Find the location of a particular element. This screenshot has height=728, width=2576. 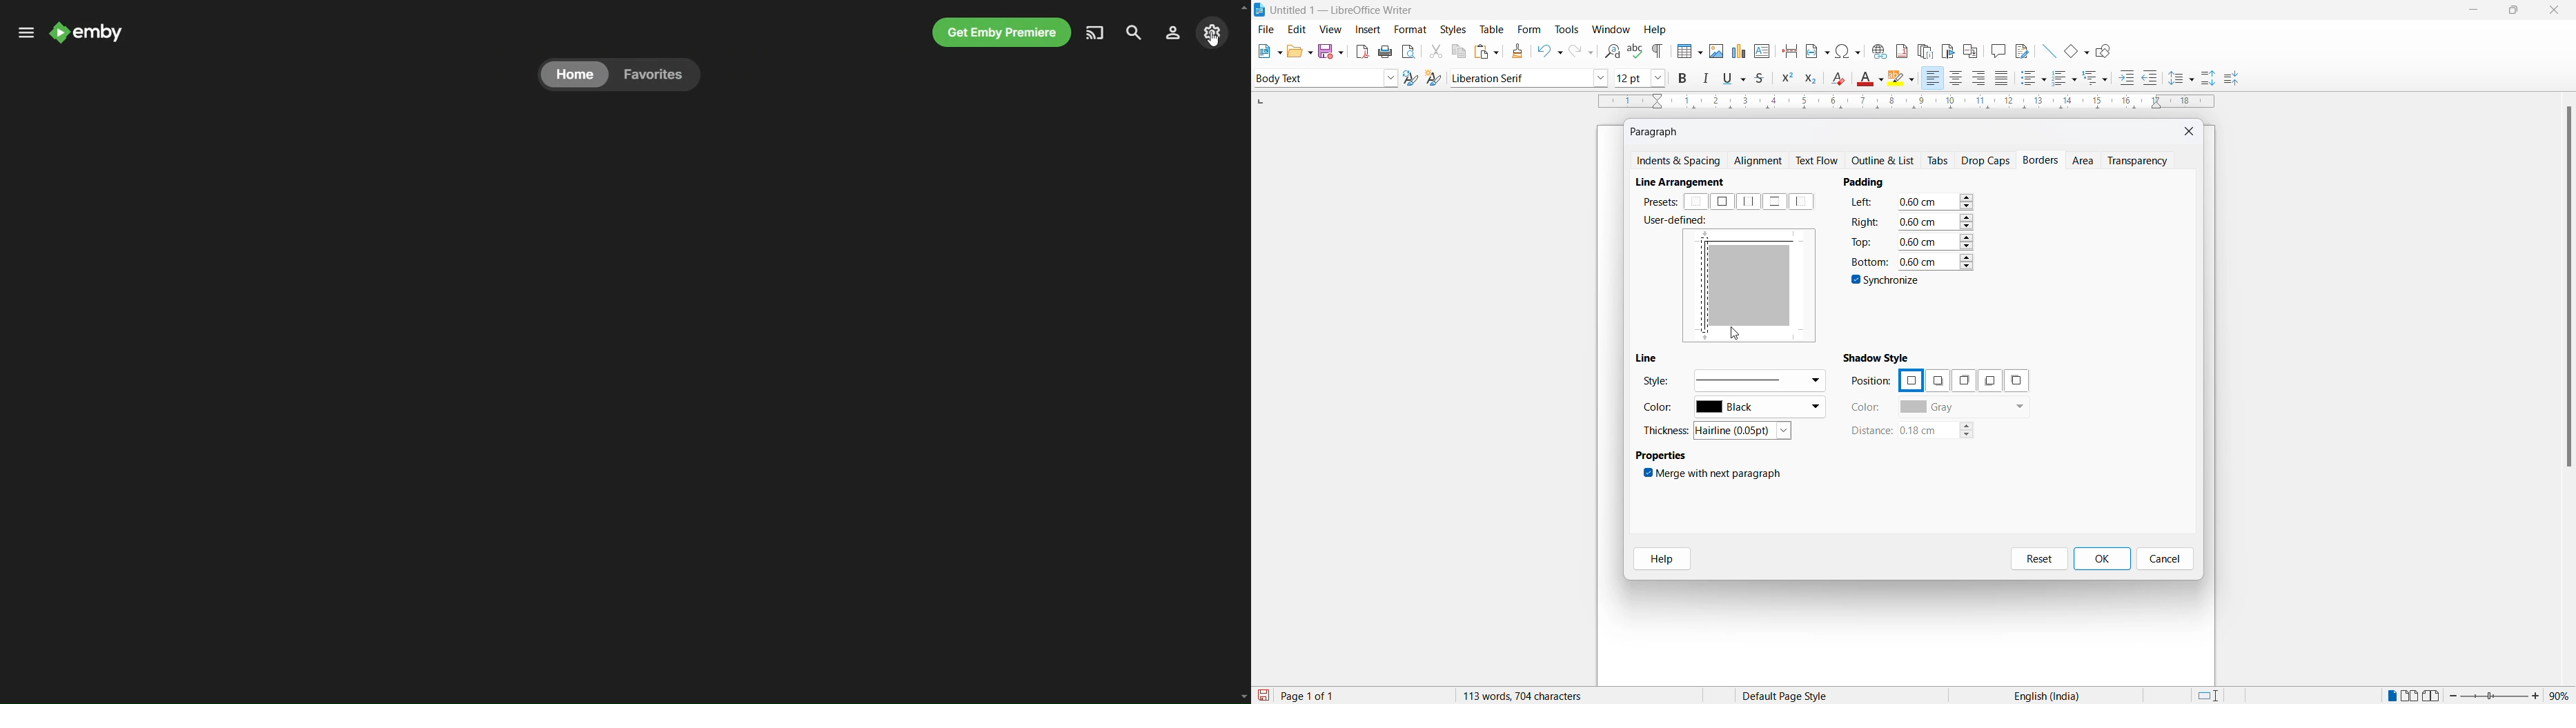

basic shapes is located at coordinates (2073, 49).